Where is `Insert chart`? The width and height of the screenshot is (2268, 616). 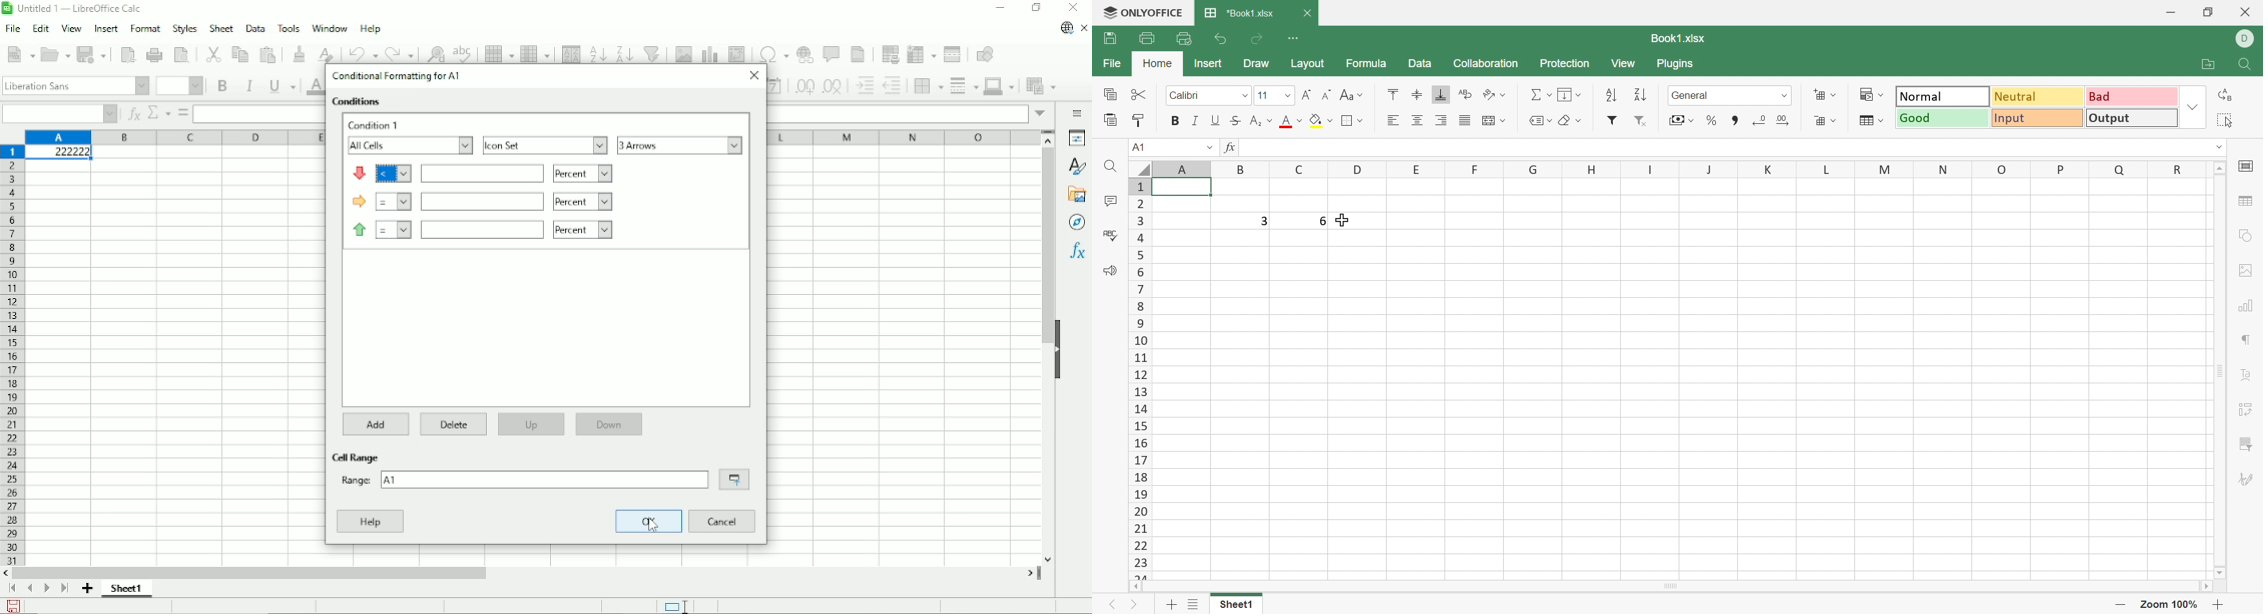
Insert chart is located at coordinates (709, 51).